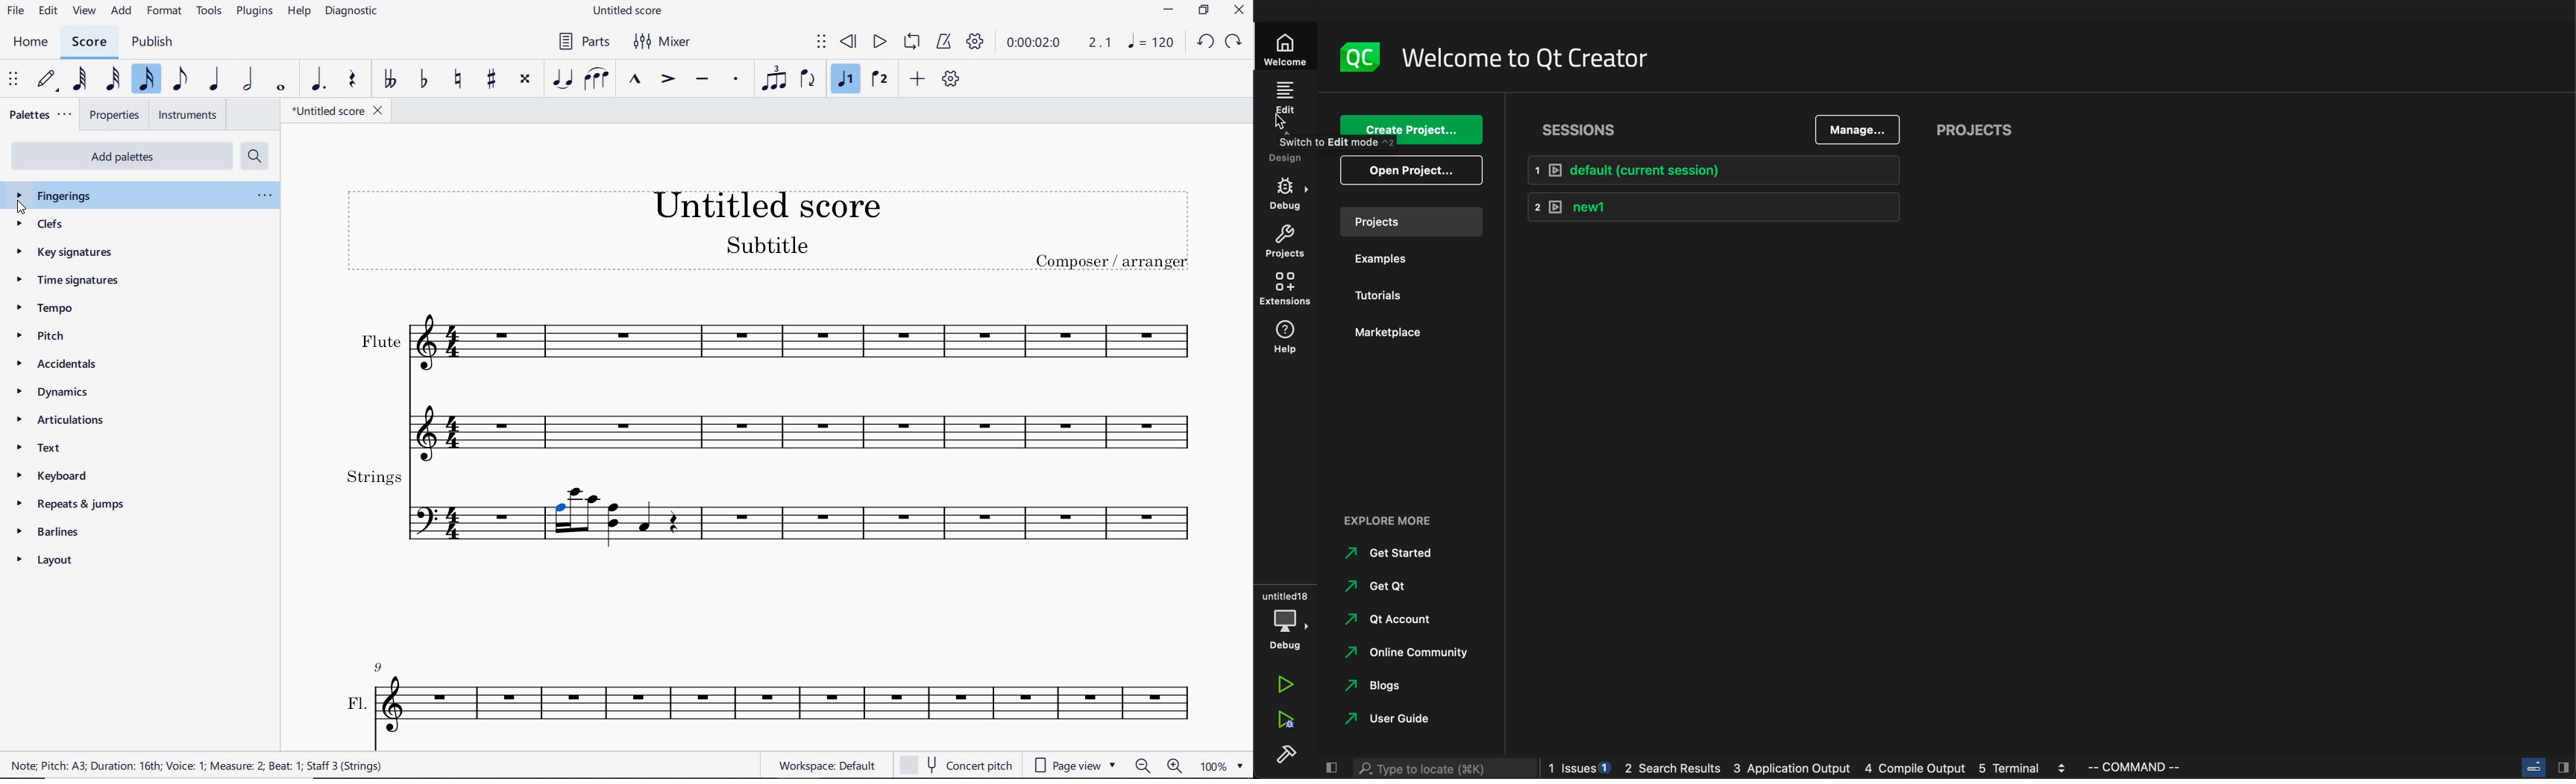 Image resolution: width=2576 pixels, height=784 pixels. What do you see at coordinates (354, 12) in the screenshot?
I see `diagnostic` at bounding box center [354, 12].